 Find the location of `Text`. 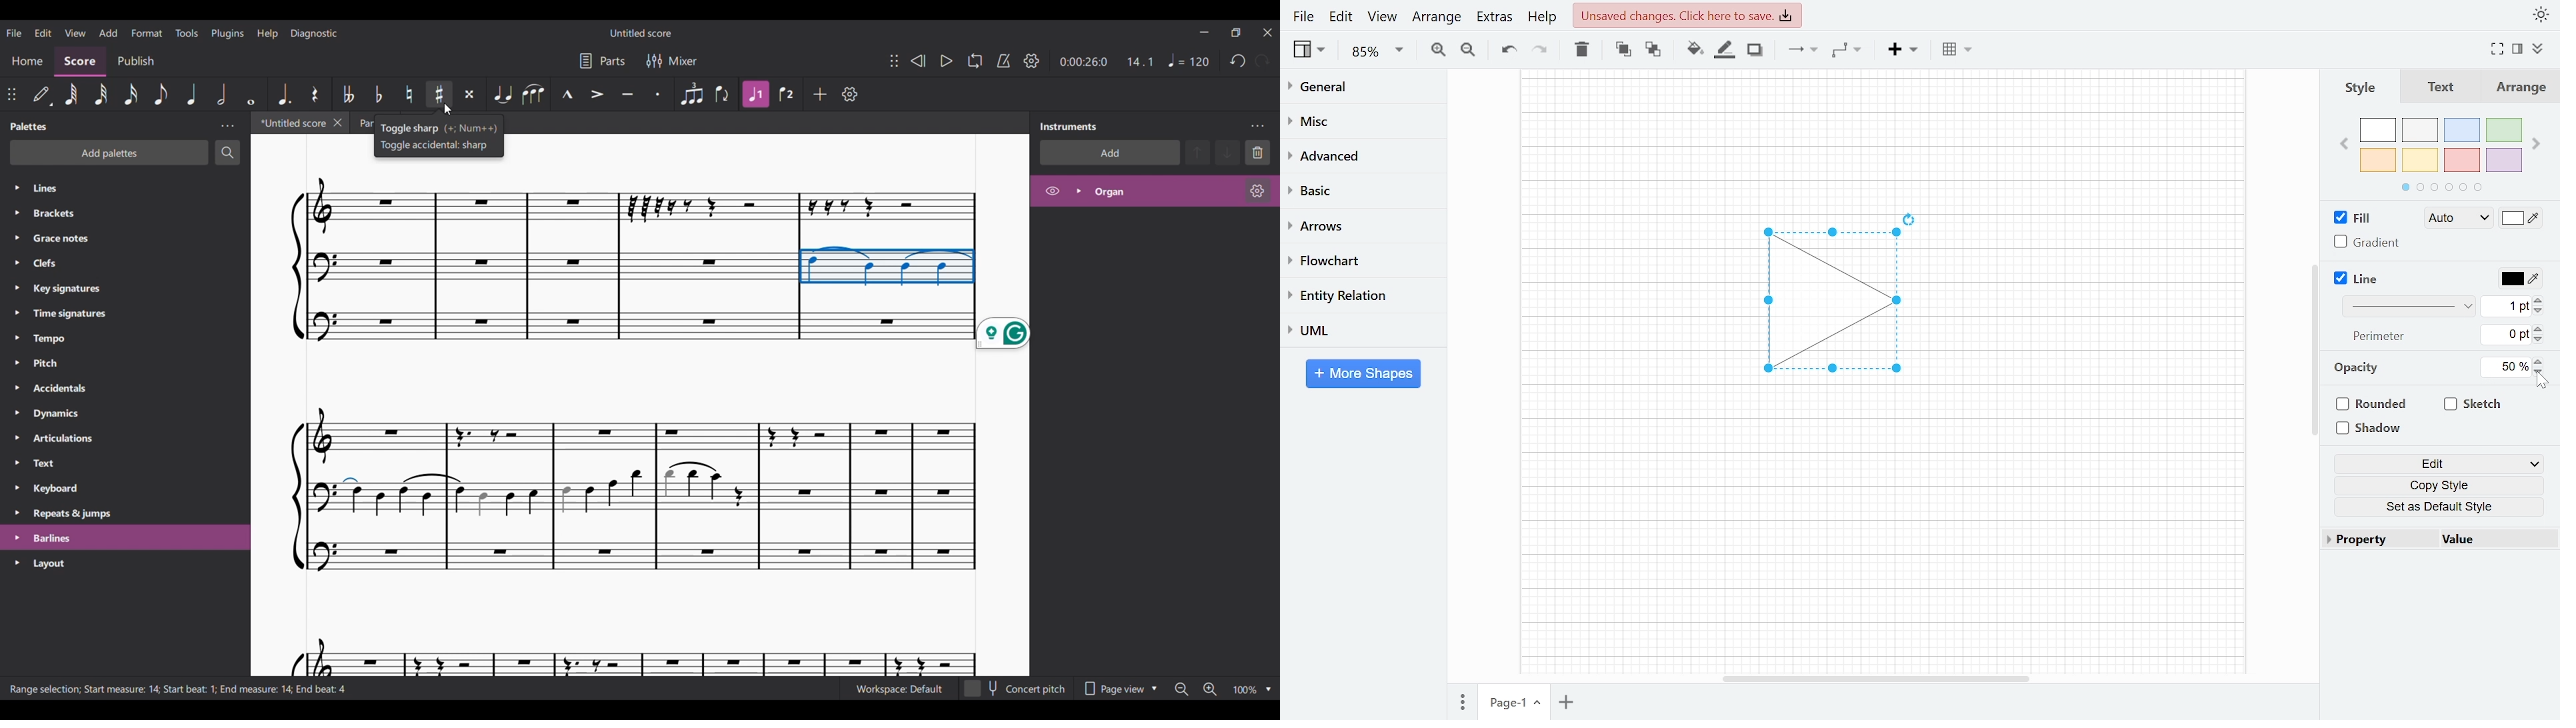

Text is located at coordinates (2437, 88).